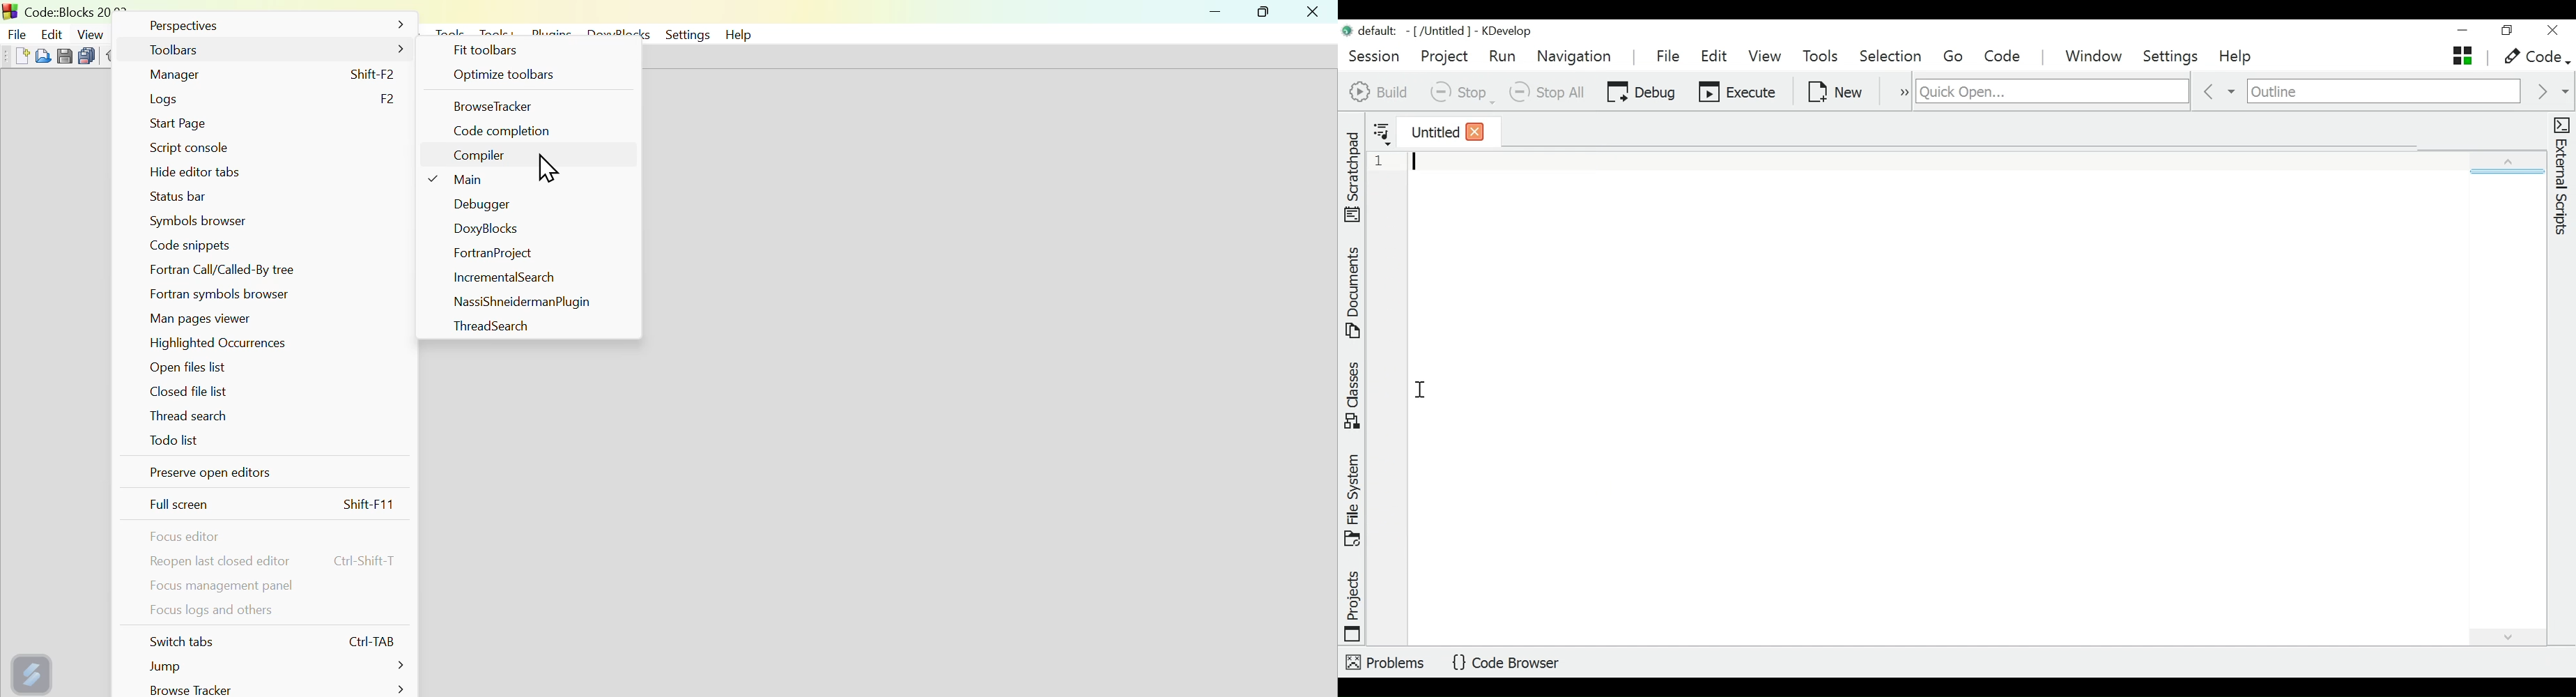 The image size is (2576, 700). Describe the element at coordinates (176, 445) in the screenshot. I see `To do list` at that location.